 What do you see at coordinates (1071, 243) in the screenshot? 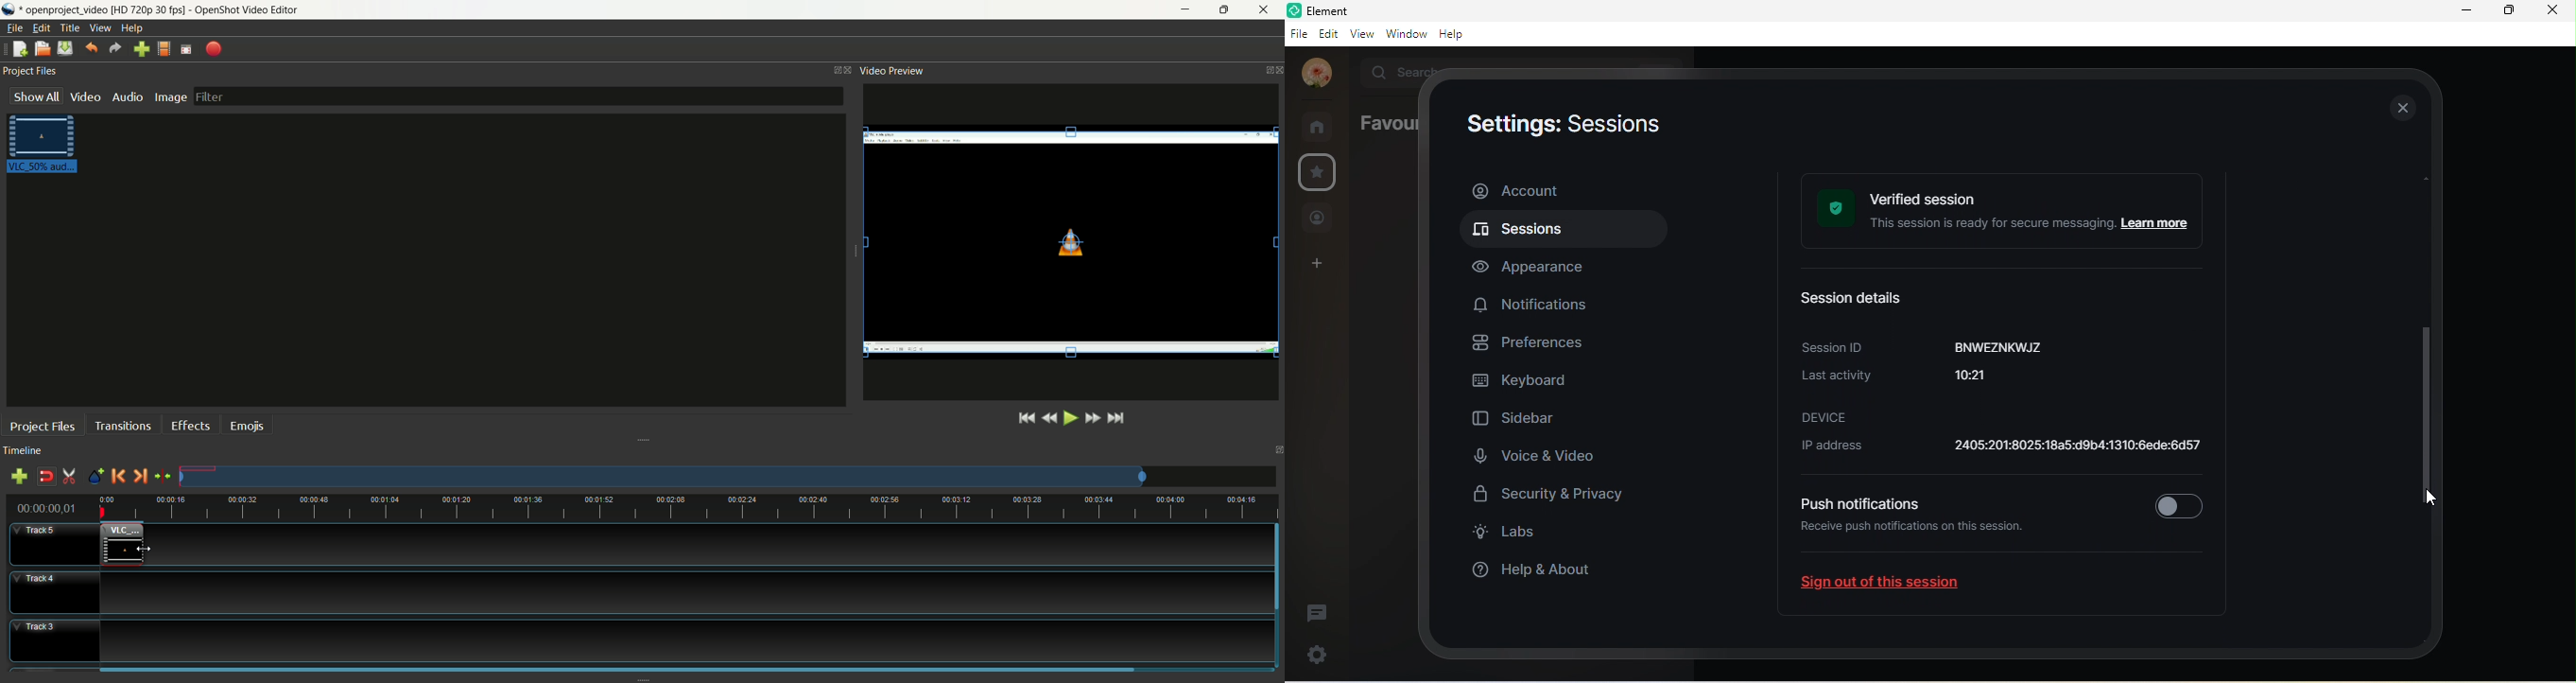
I see `video clip` at bounding box center [1071, 243].